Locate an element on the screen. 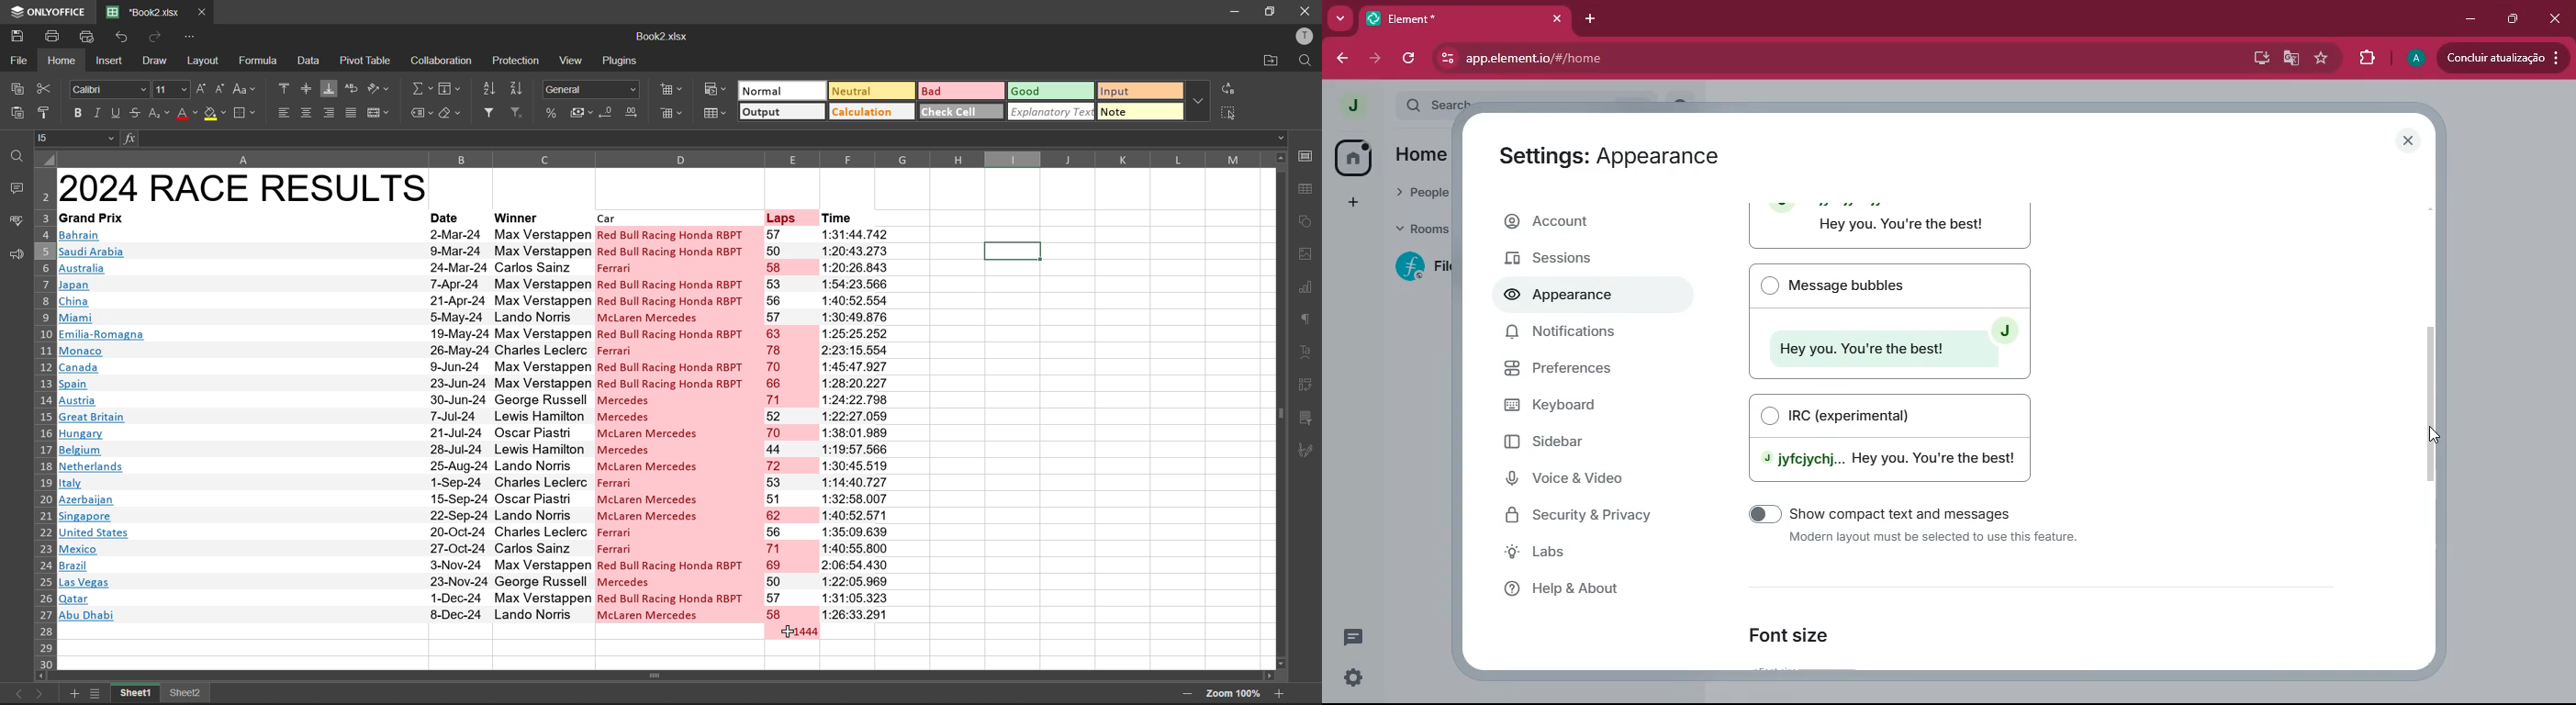 The width and height of the screenshot is (2576, 728). formula bar is located at coordinates (714, 139).